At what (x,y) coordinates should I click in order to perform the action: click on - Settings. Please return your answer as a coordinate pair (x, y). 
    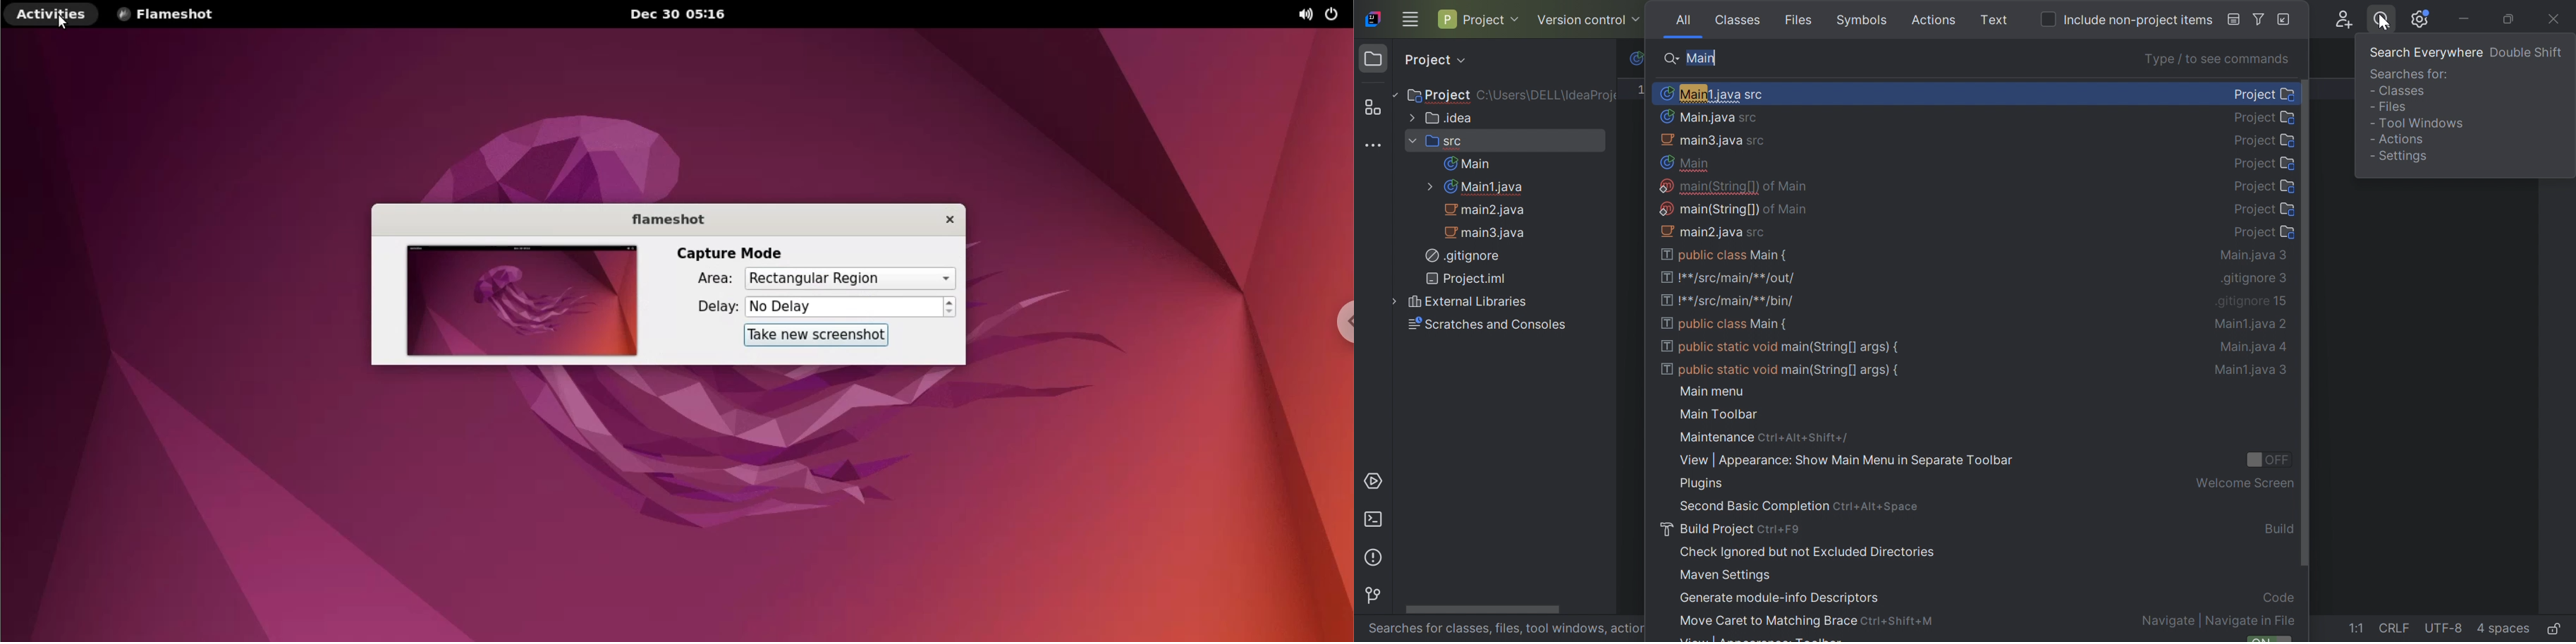
    Looking at the image, I should click on (2399, 157).